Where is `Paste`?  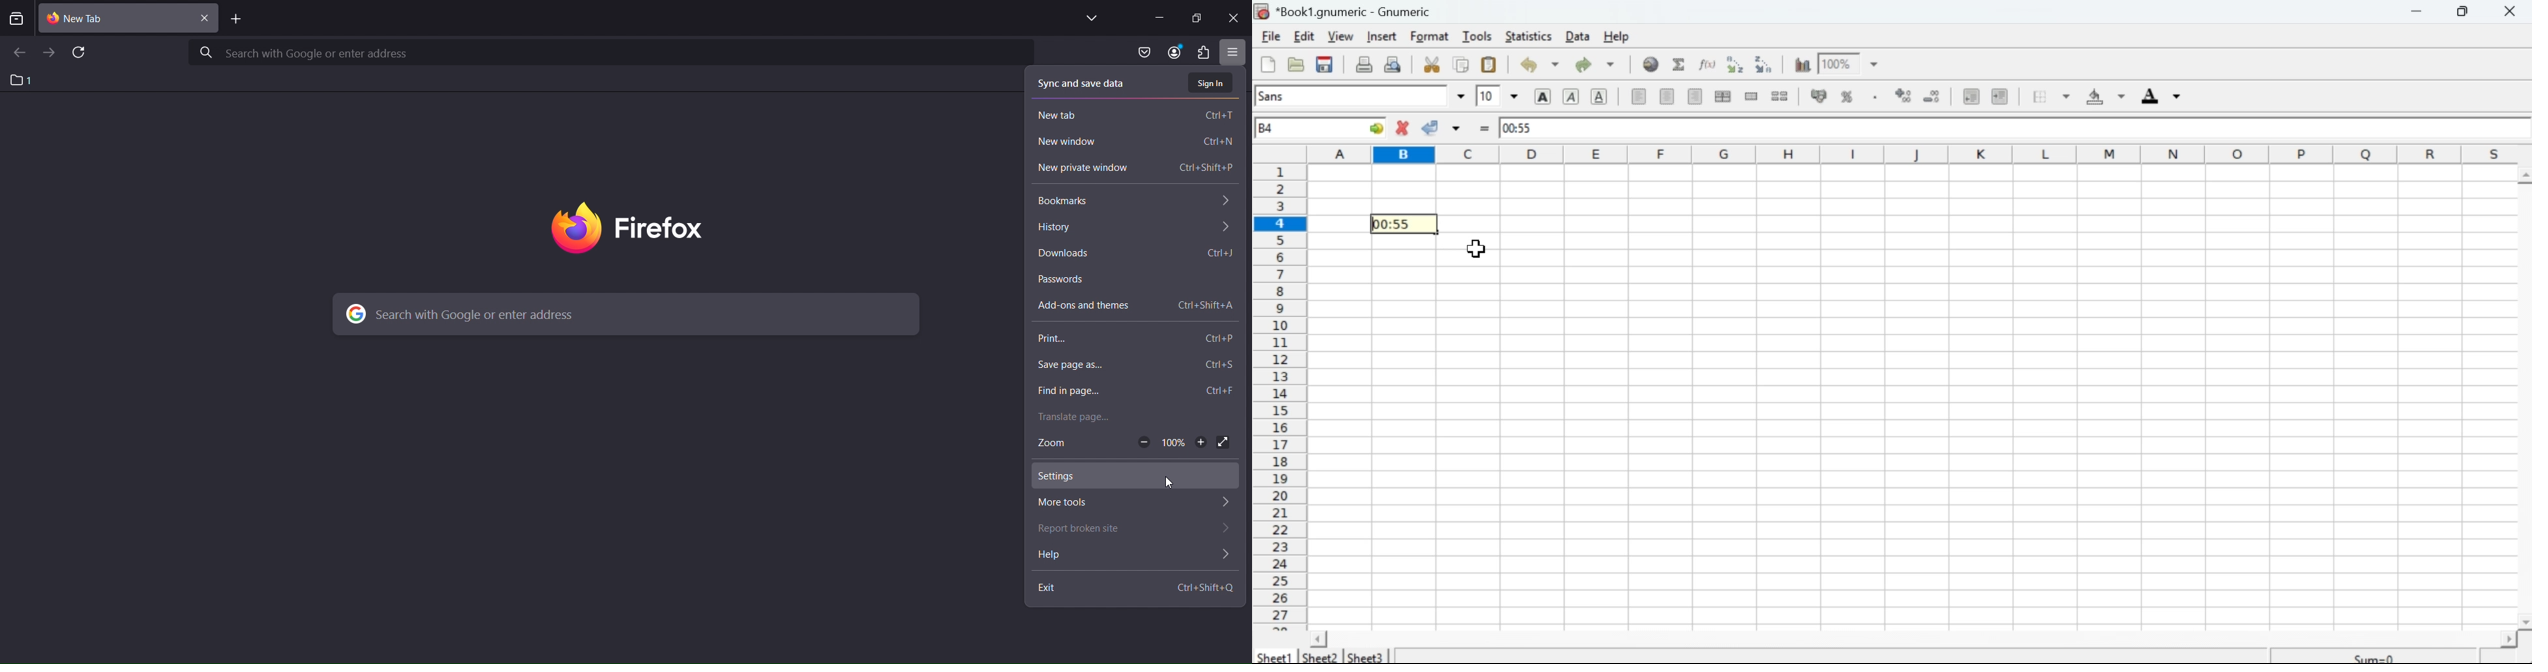 Paste is located at coordinates (1490, 66).